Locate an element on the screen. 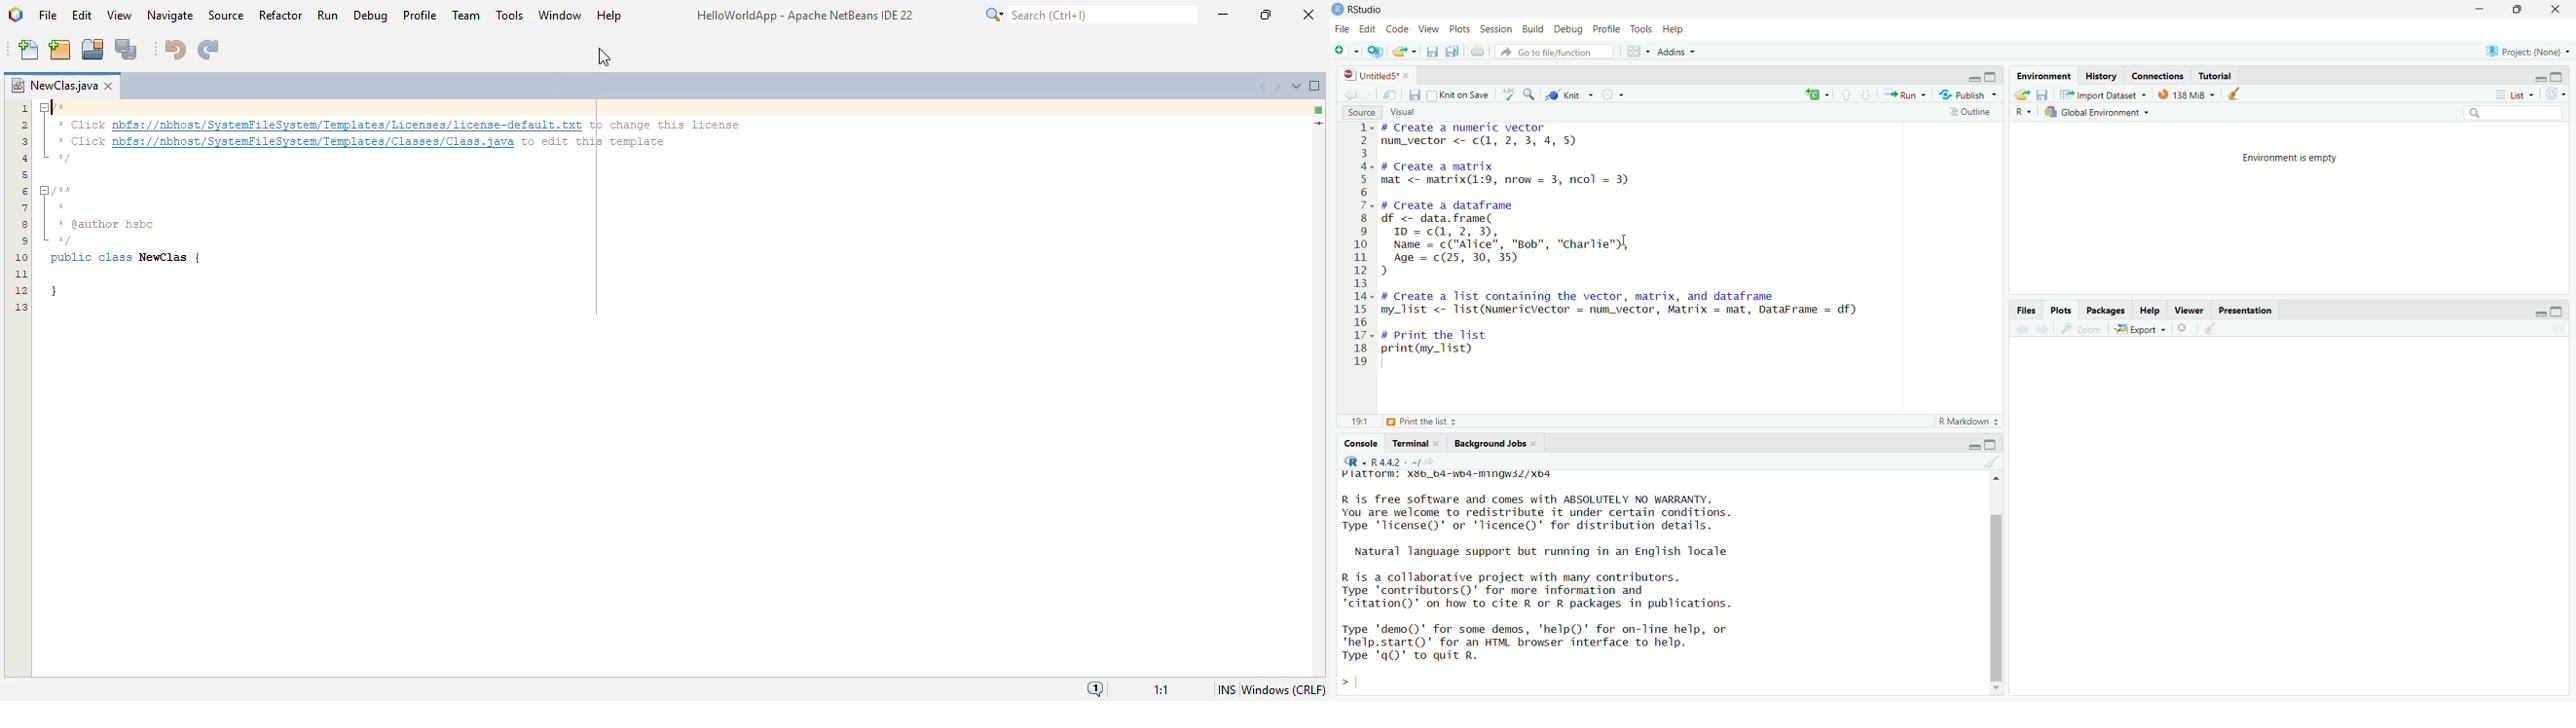 The width and height of the screenshot is (2576, 728). maximise is located at coordinates (1994, 443).